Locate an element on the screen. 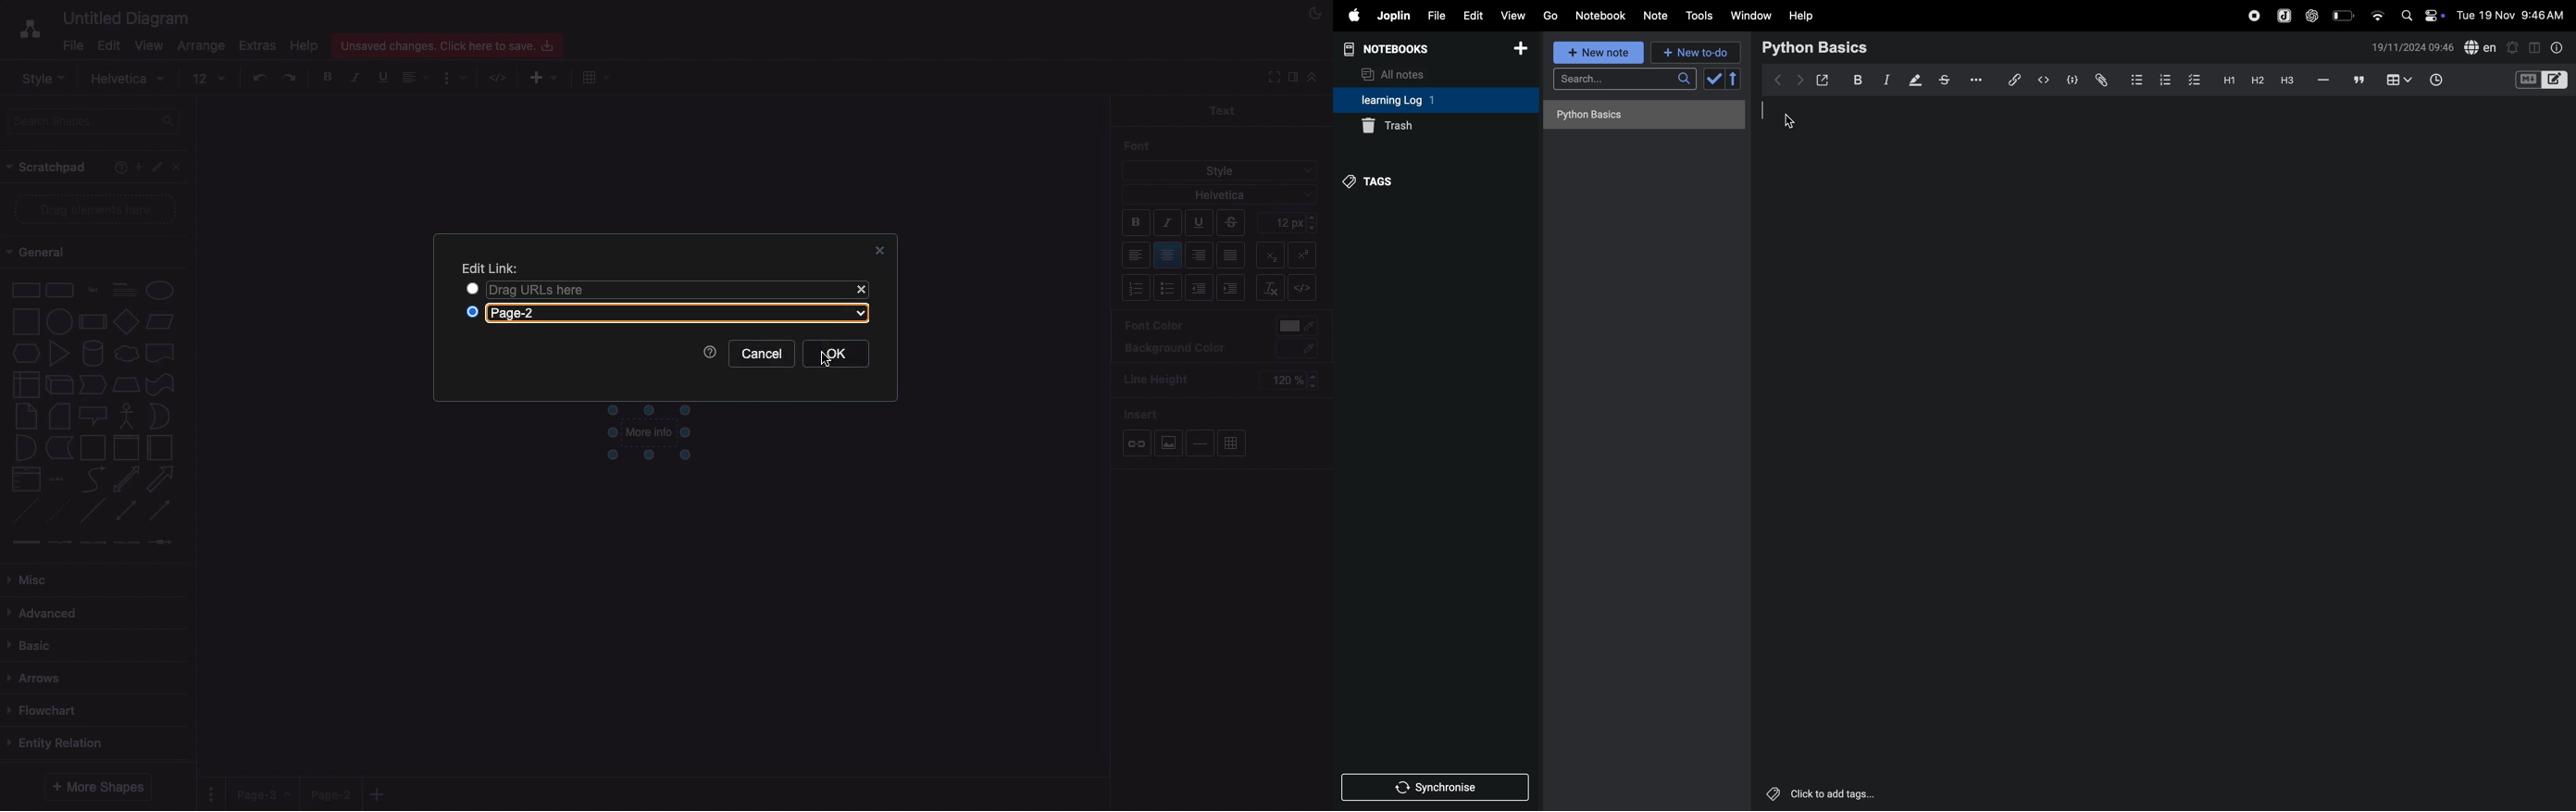 The width and height of the screenshot is (2576, 812). add is located at coordinates (1521, 52).